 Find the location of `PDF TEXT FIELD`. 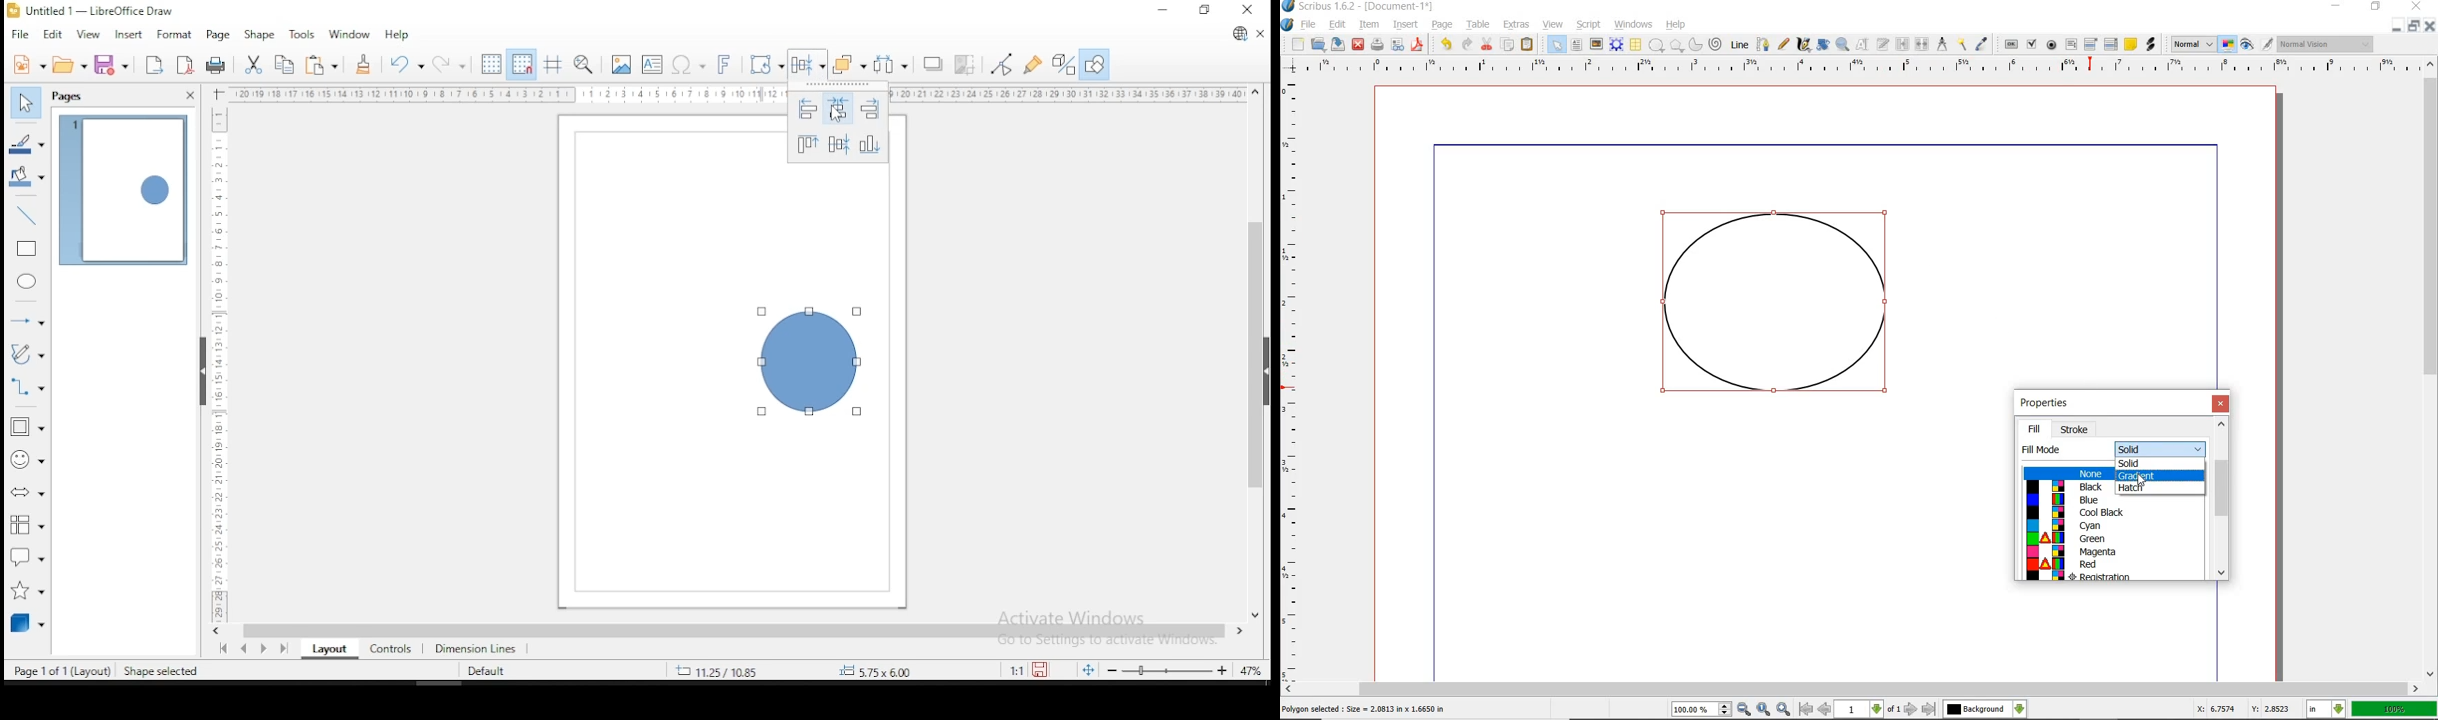

PDF TEXT FIELD is located at coordinates (2071, 44).